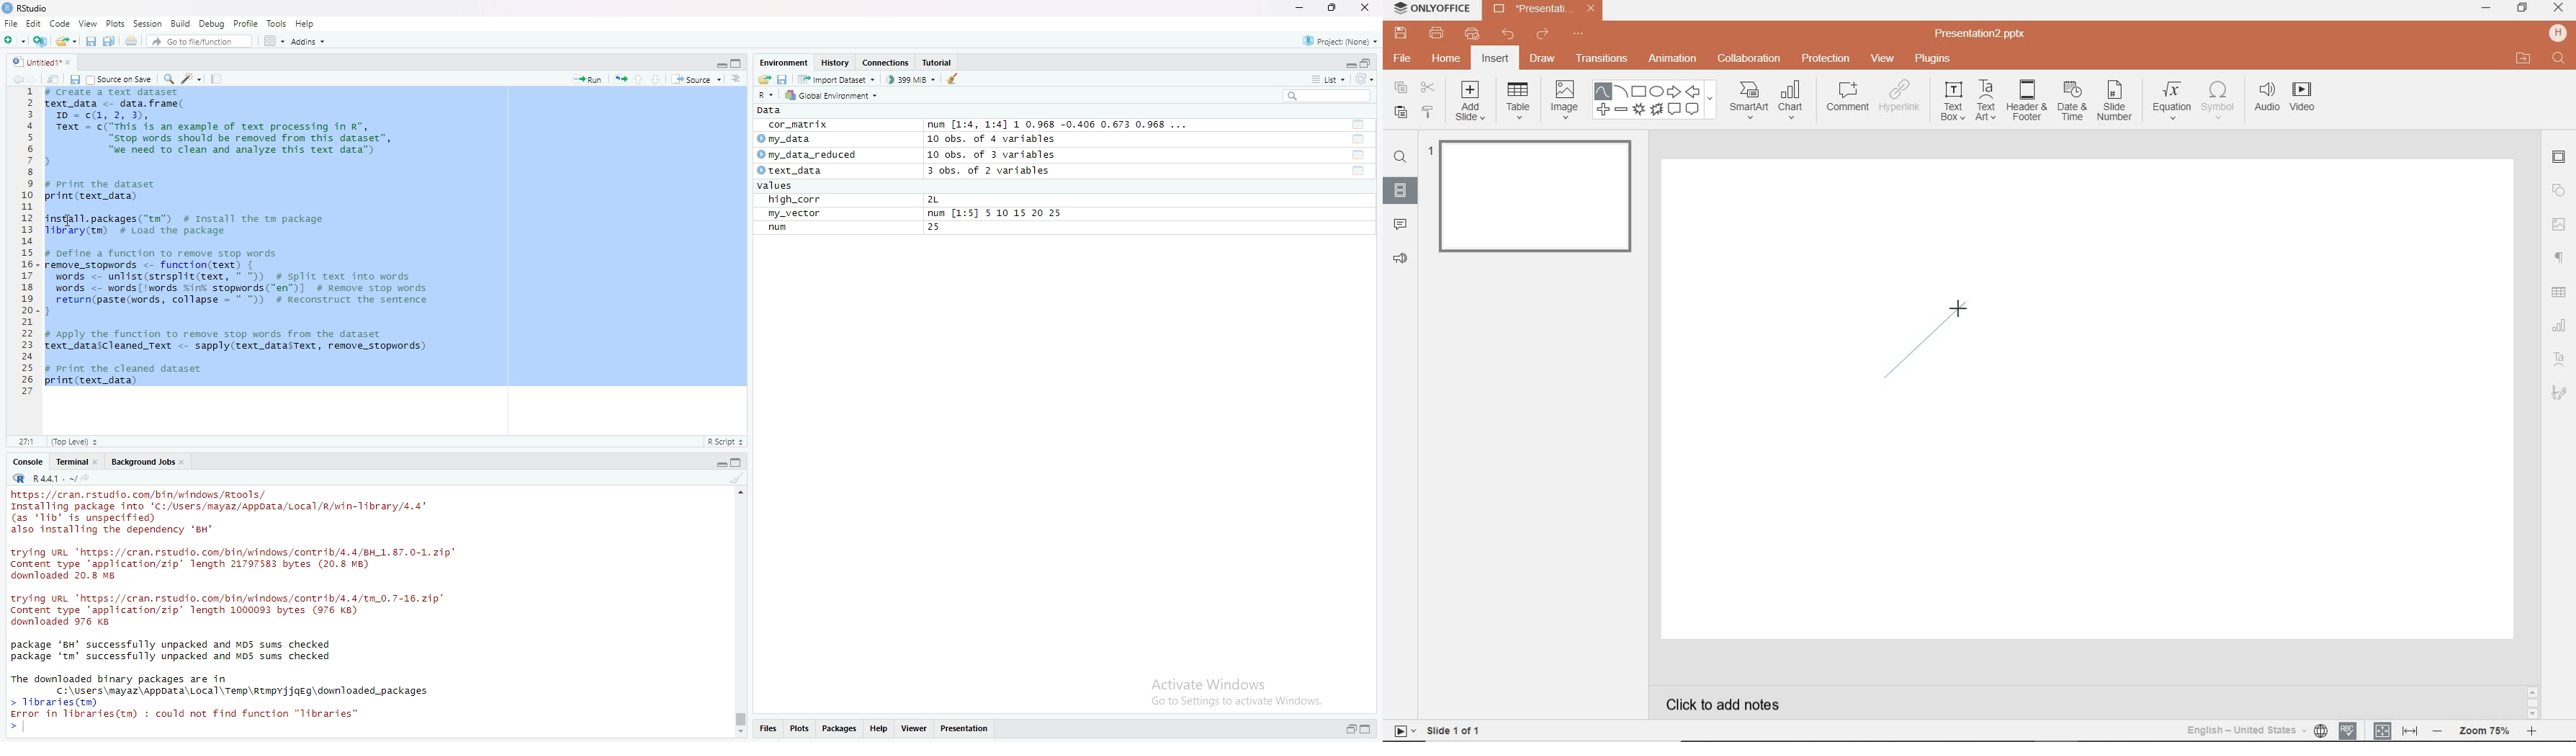 The height and width of the screenshot is (756, 2576). I want to click on functions, so click(1360, 140).